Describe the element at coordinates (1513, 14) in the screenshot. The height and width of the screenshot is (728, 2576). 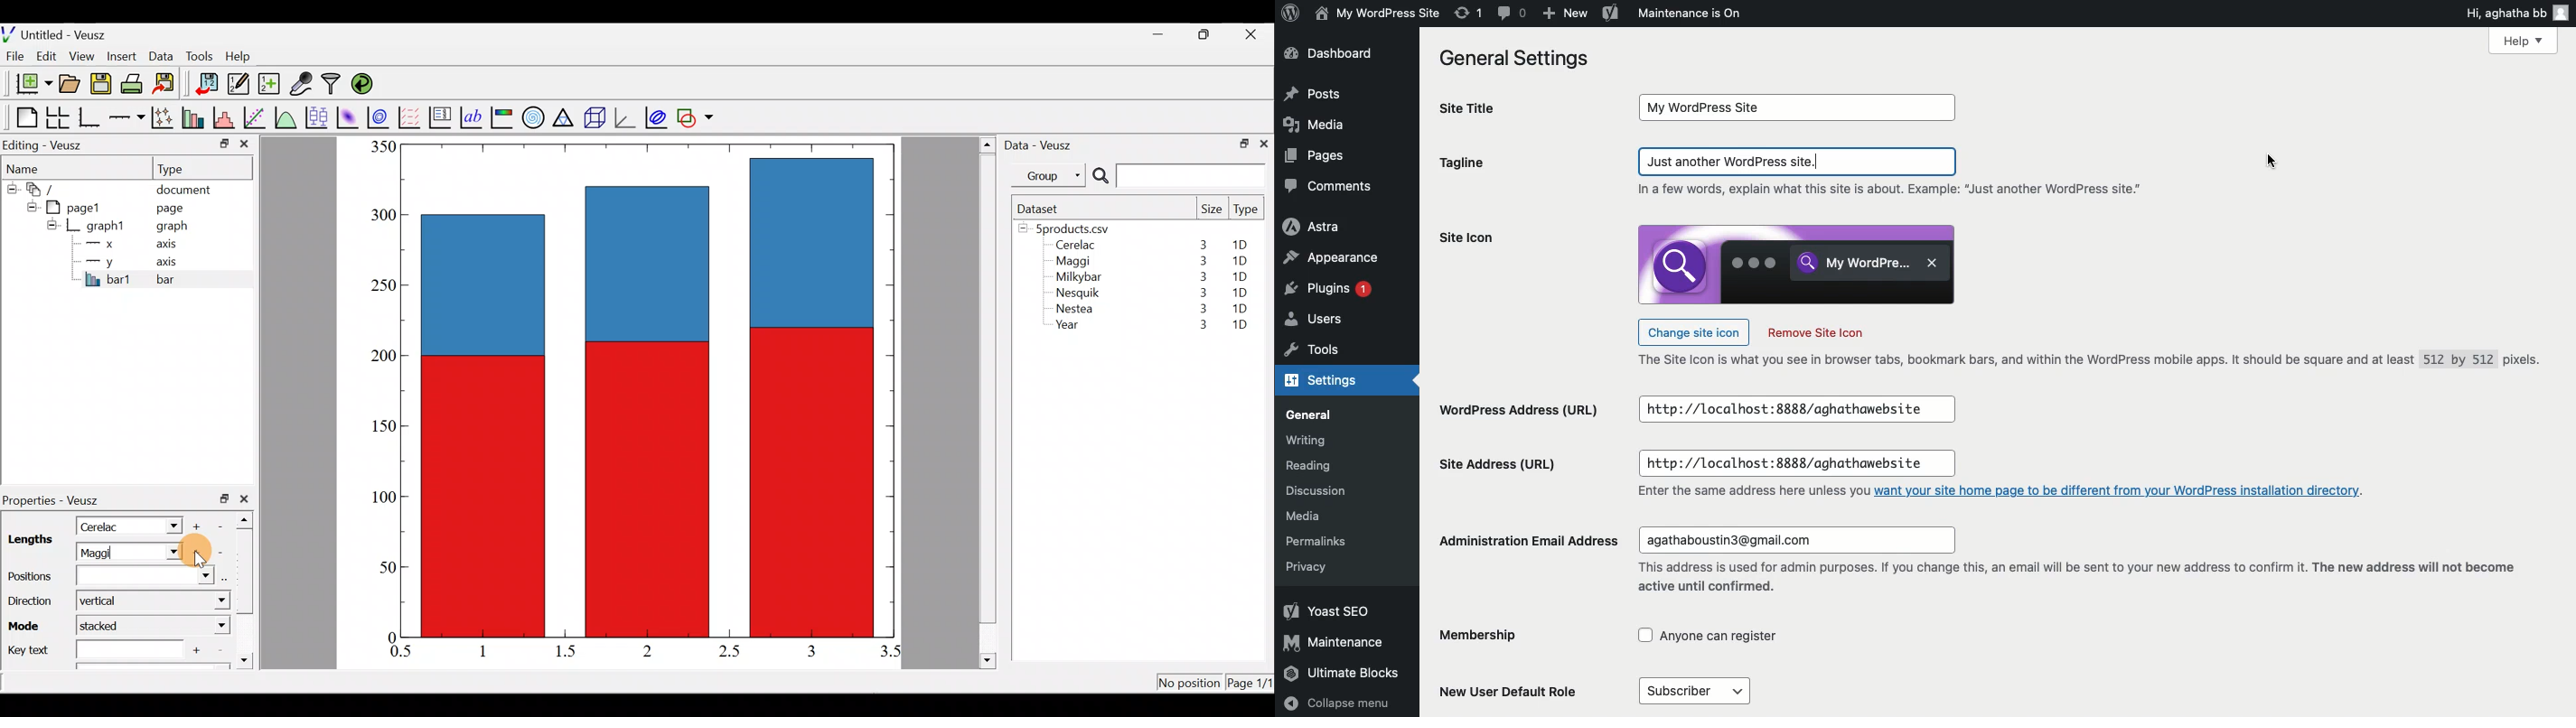
I see `Comment` at that location.